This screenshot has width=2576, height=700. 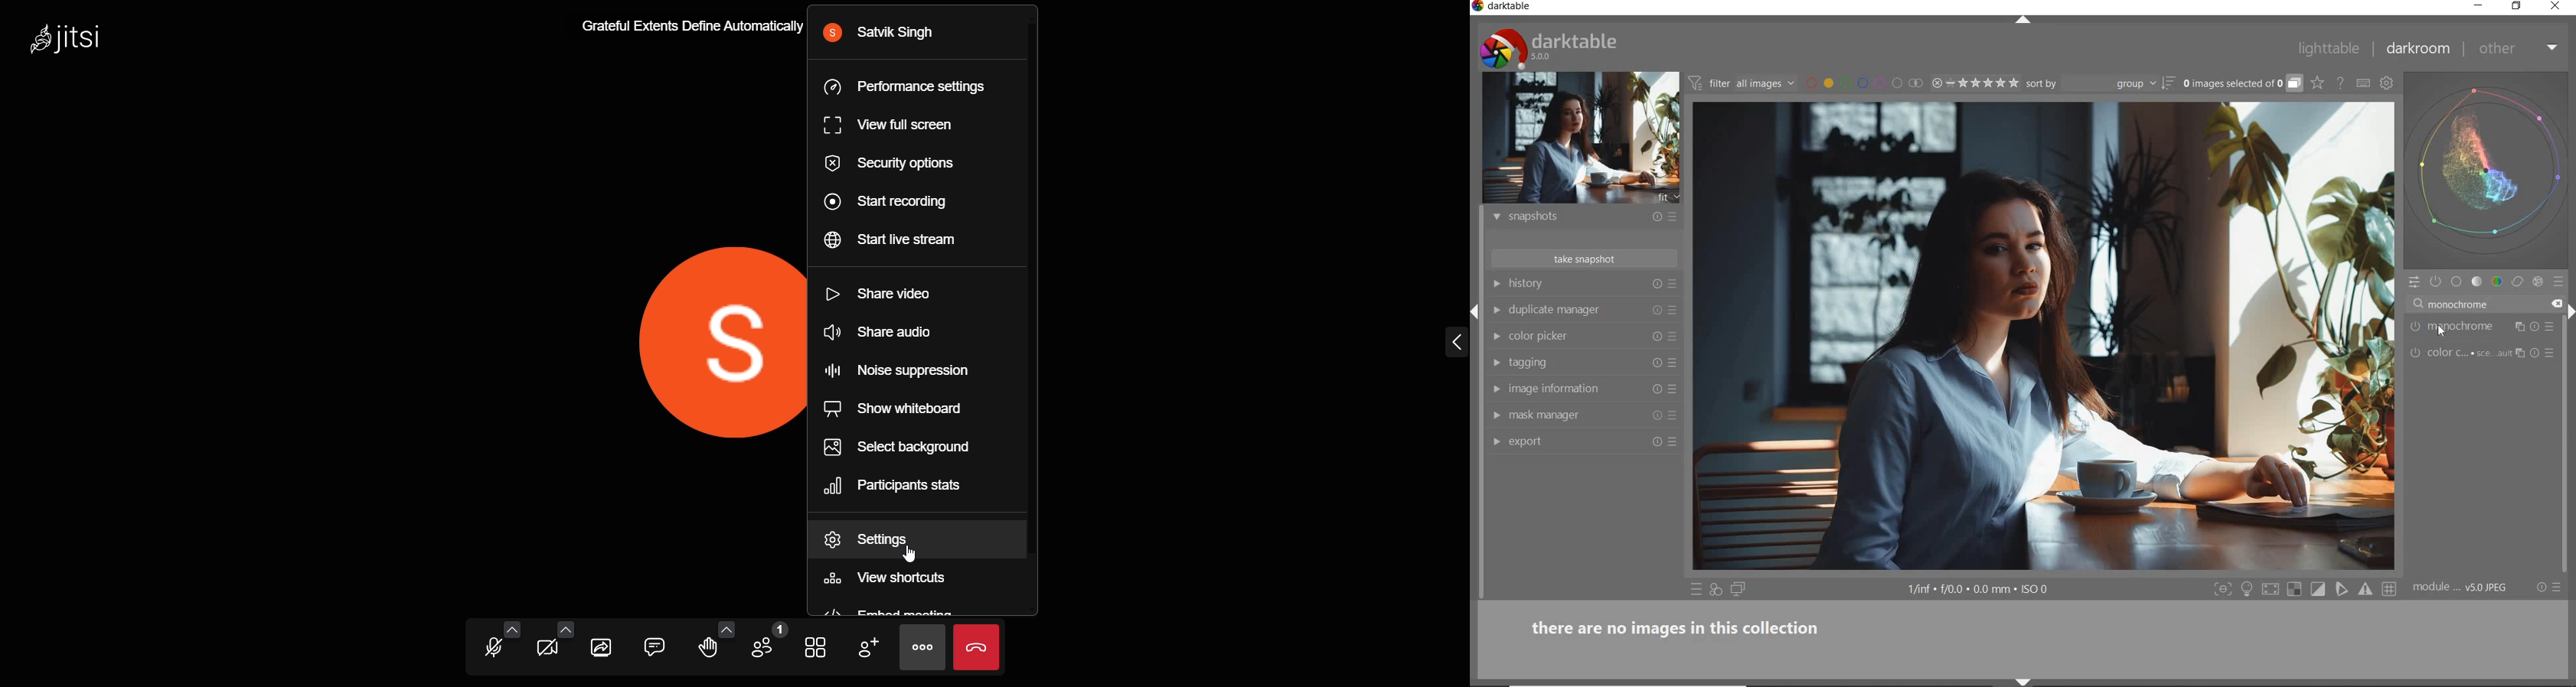 I want to click on tagging, so click(x=1573, y=363).